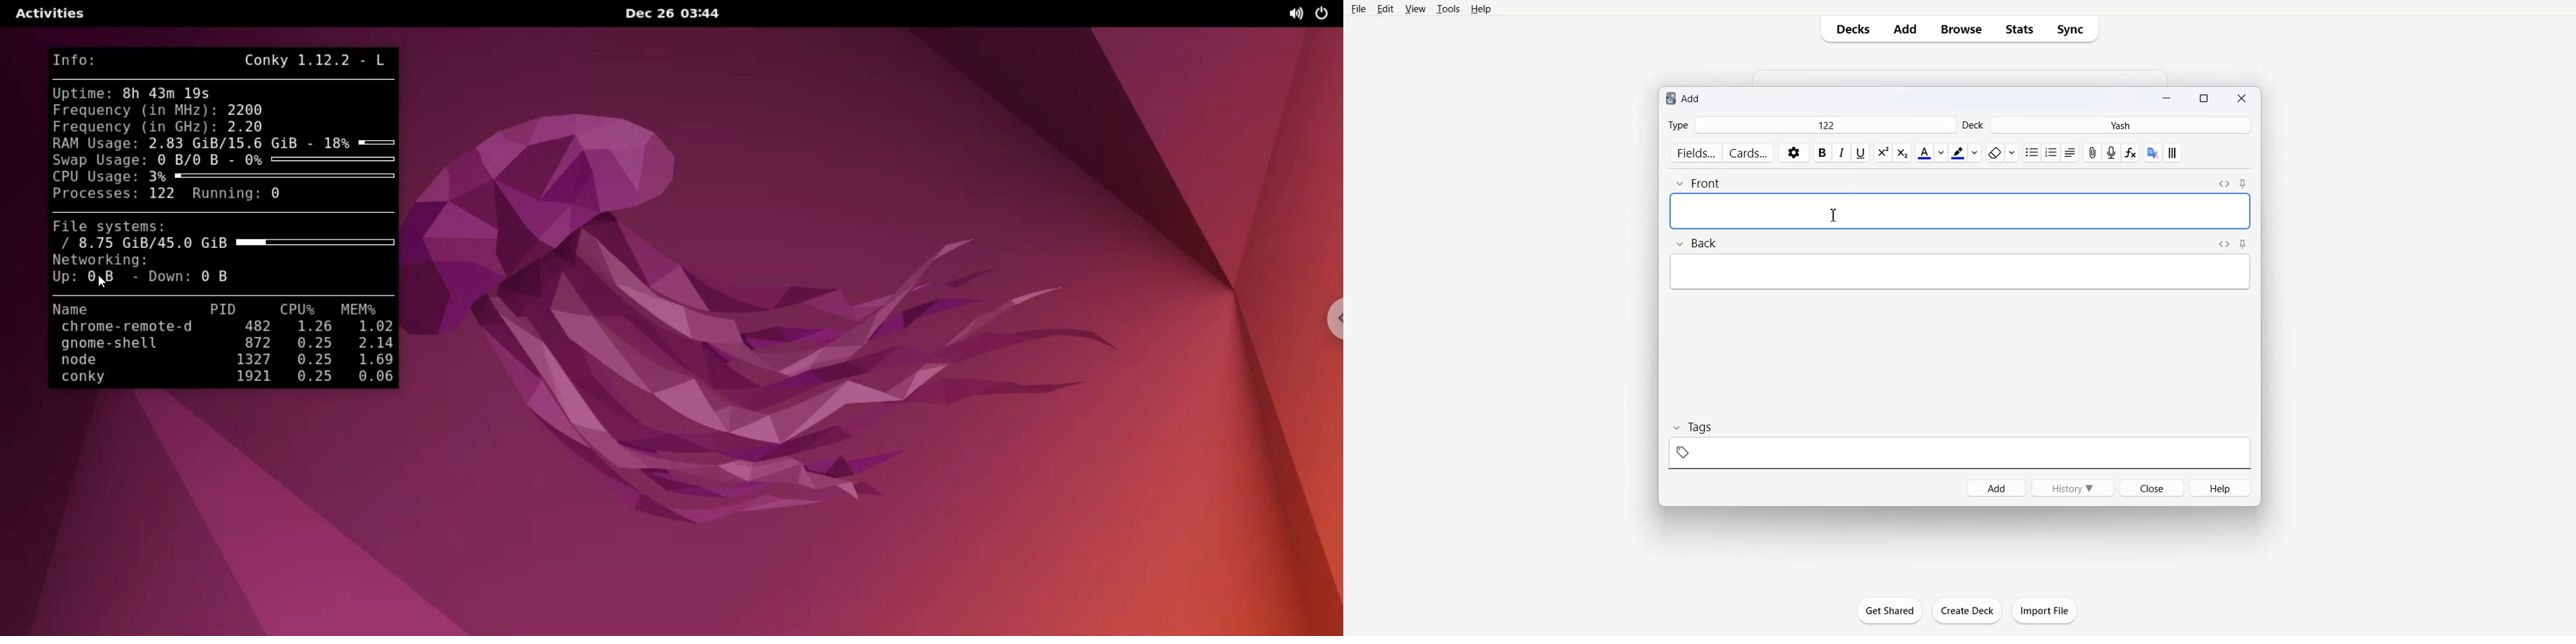 This screenshot has height=644, width=2576. Describe the element at coordinates (2169, 97) in the screenshot. I see `Minimize` at that location.